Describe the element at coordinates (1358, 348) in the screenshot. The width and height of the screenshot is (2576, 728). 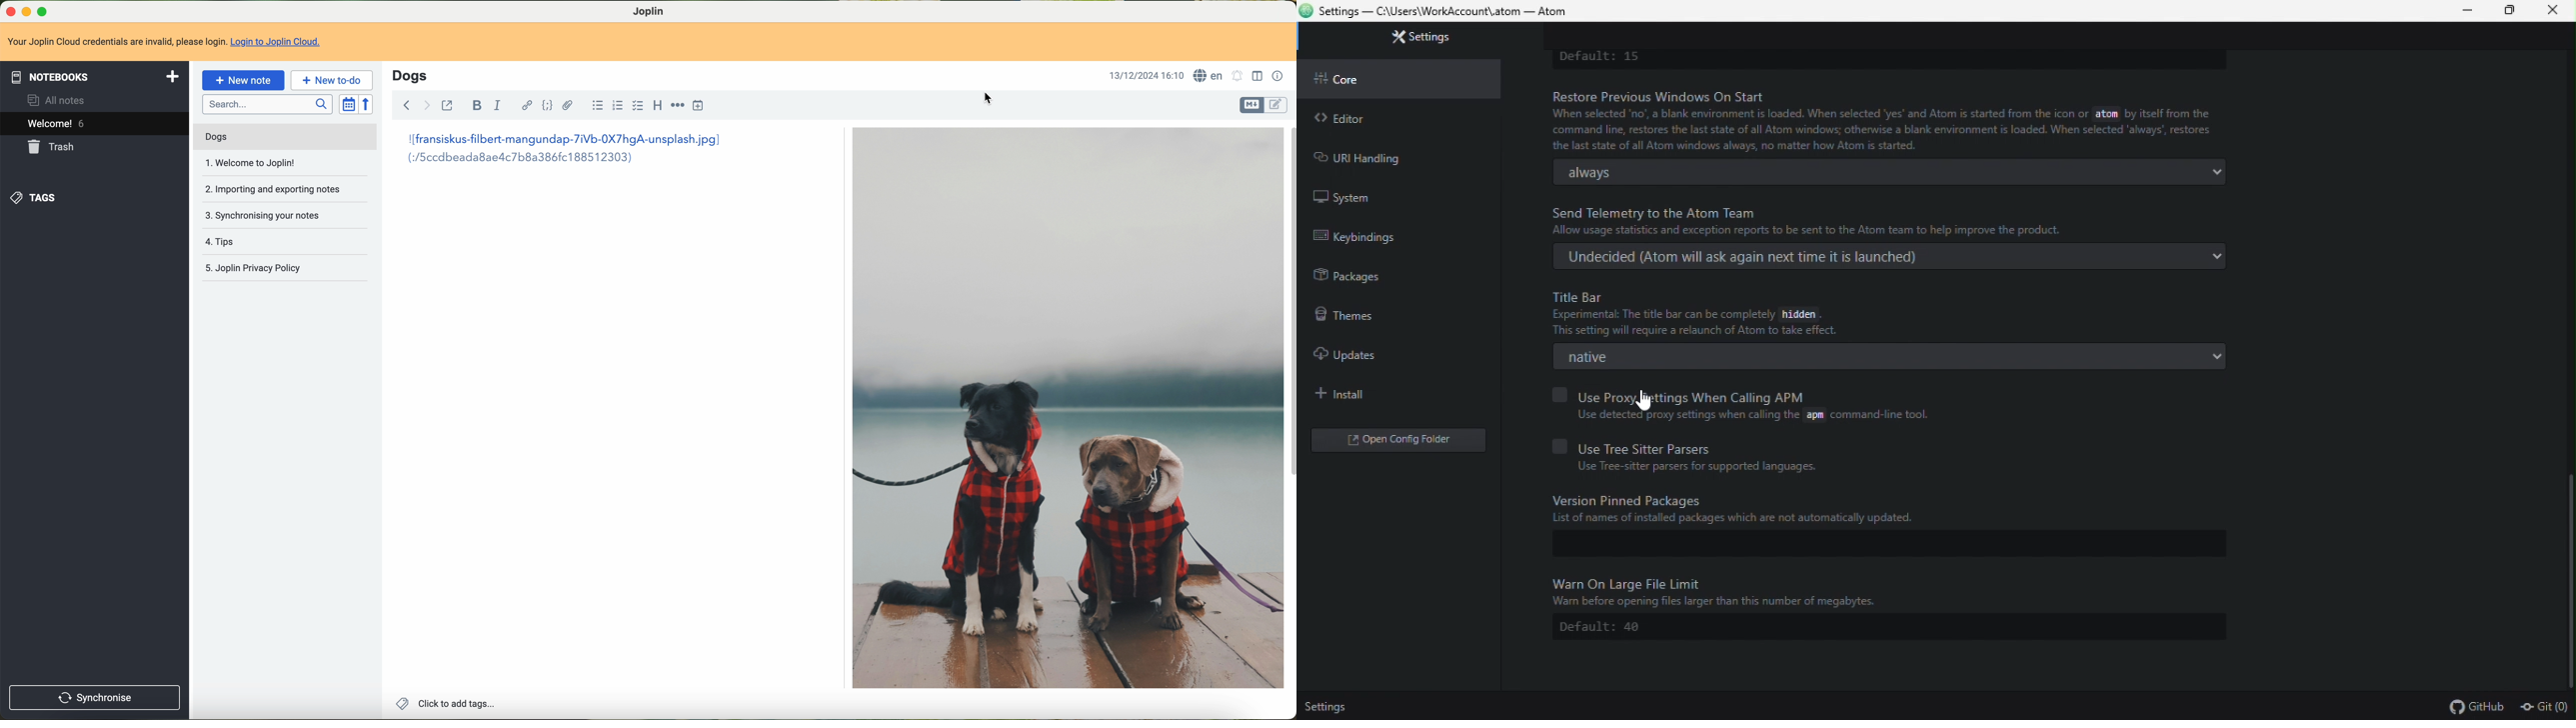
I see `Updates` at that location.